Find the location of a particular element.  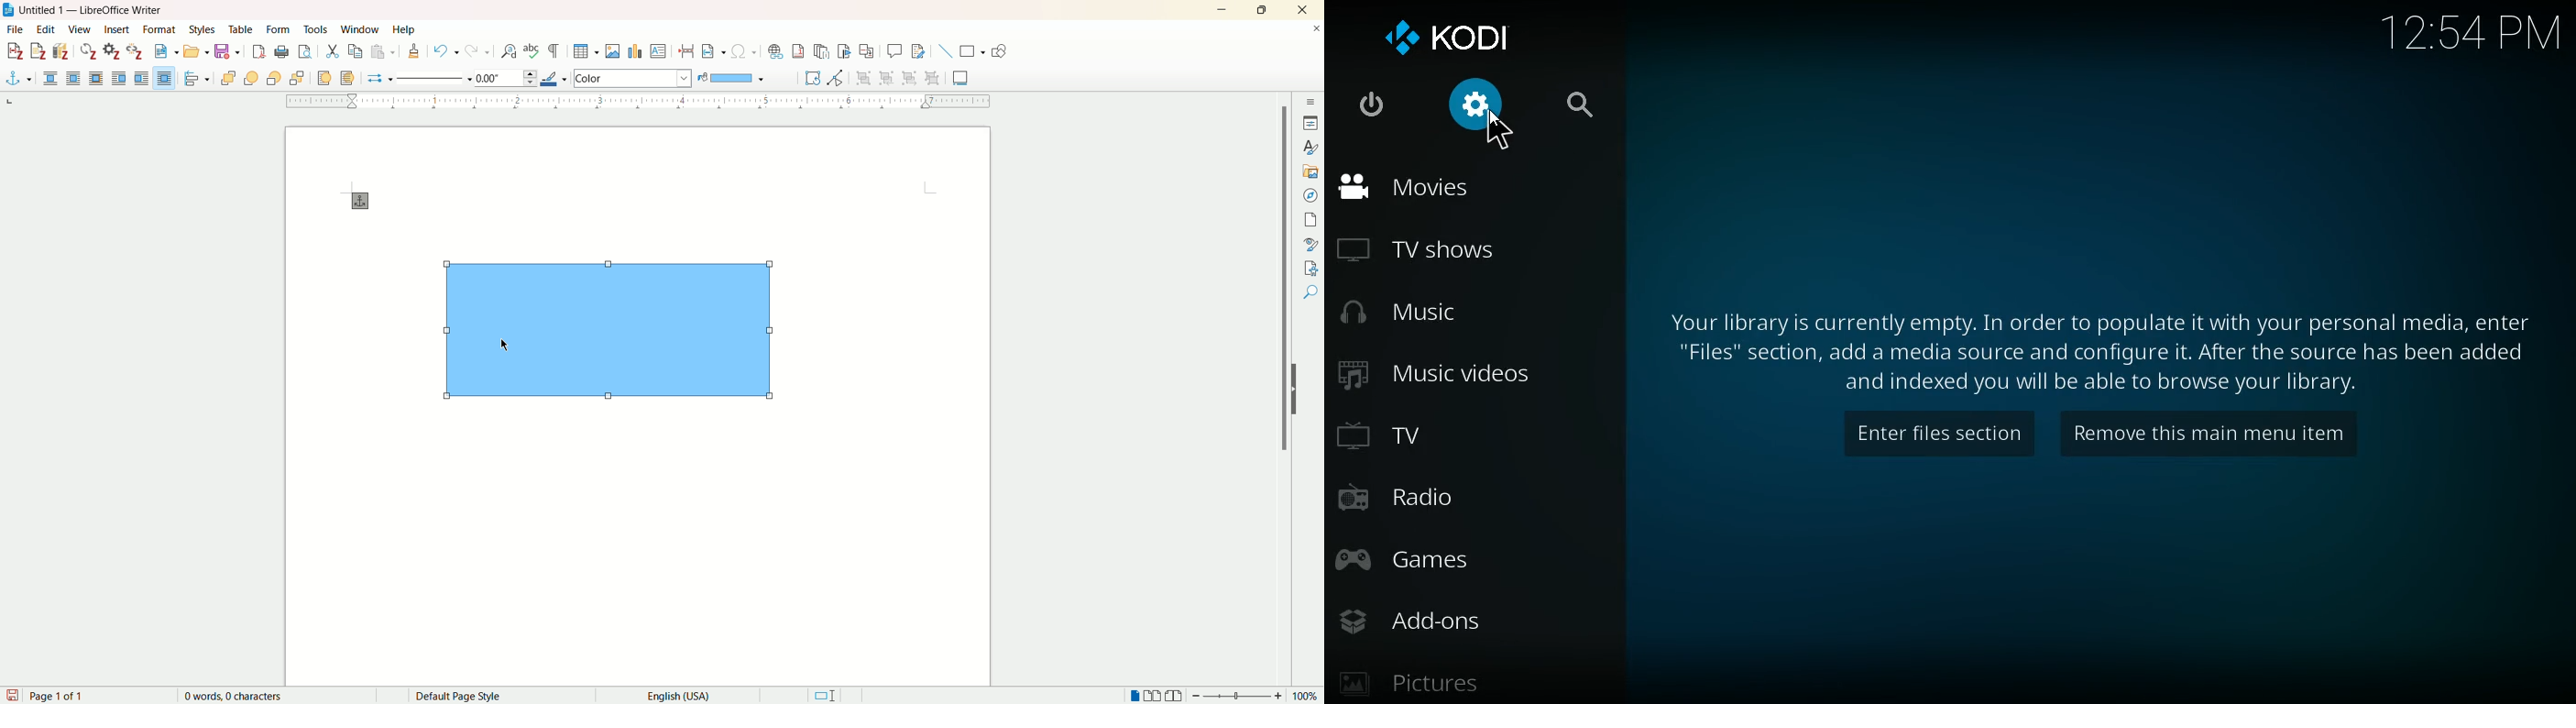

maximize is located at coordinates (1265, 10).